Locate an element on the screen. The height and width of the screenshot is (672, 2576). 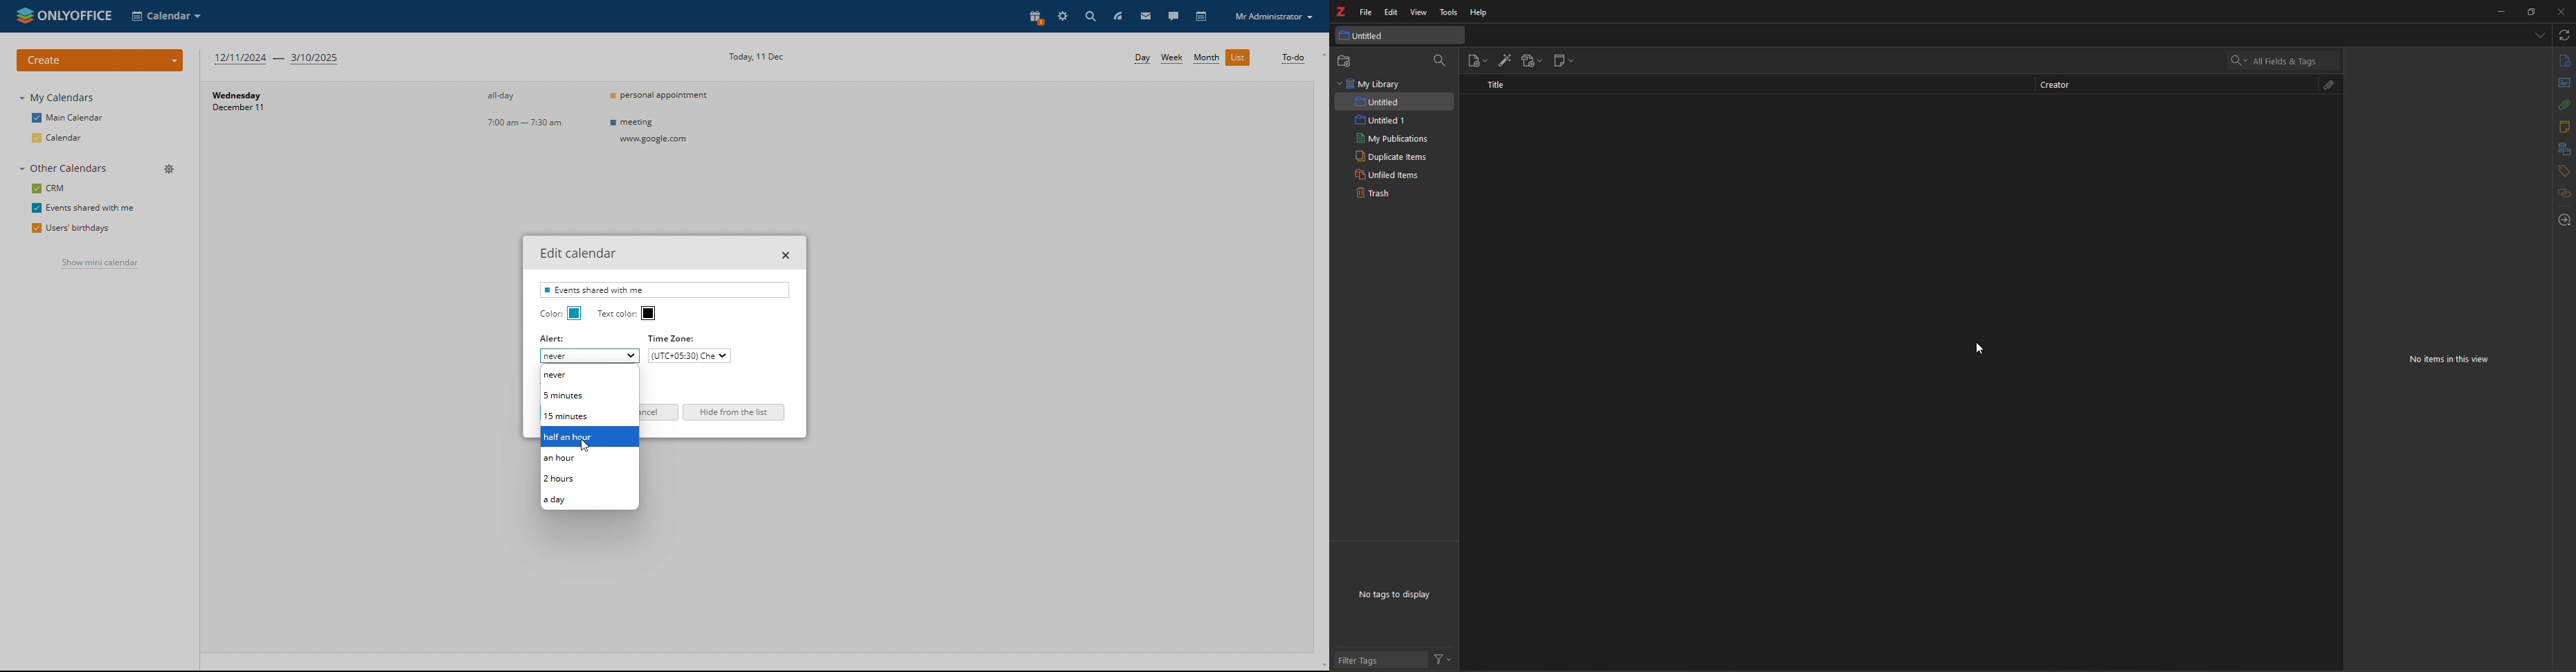
search is located at coordinates (2272, 60).